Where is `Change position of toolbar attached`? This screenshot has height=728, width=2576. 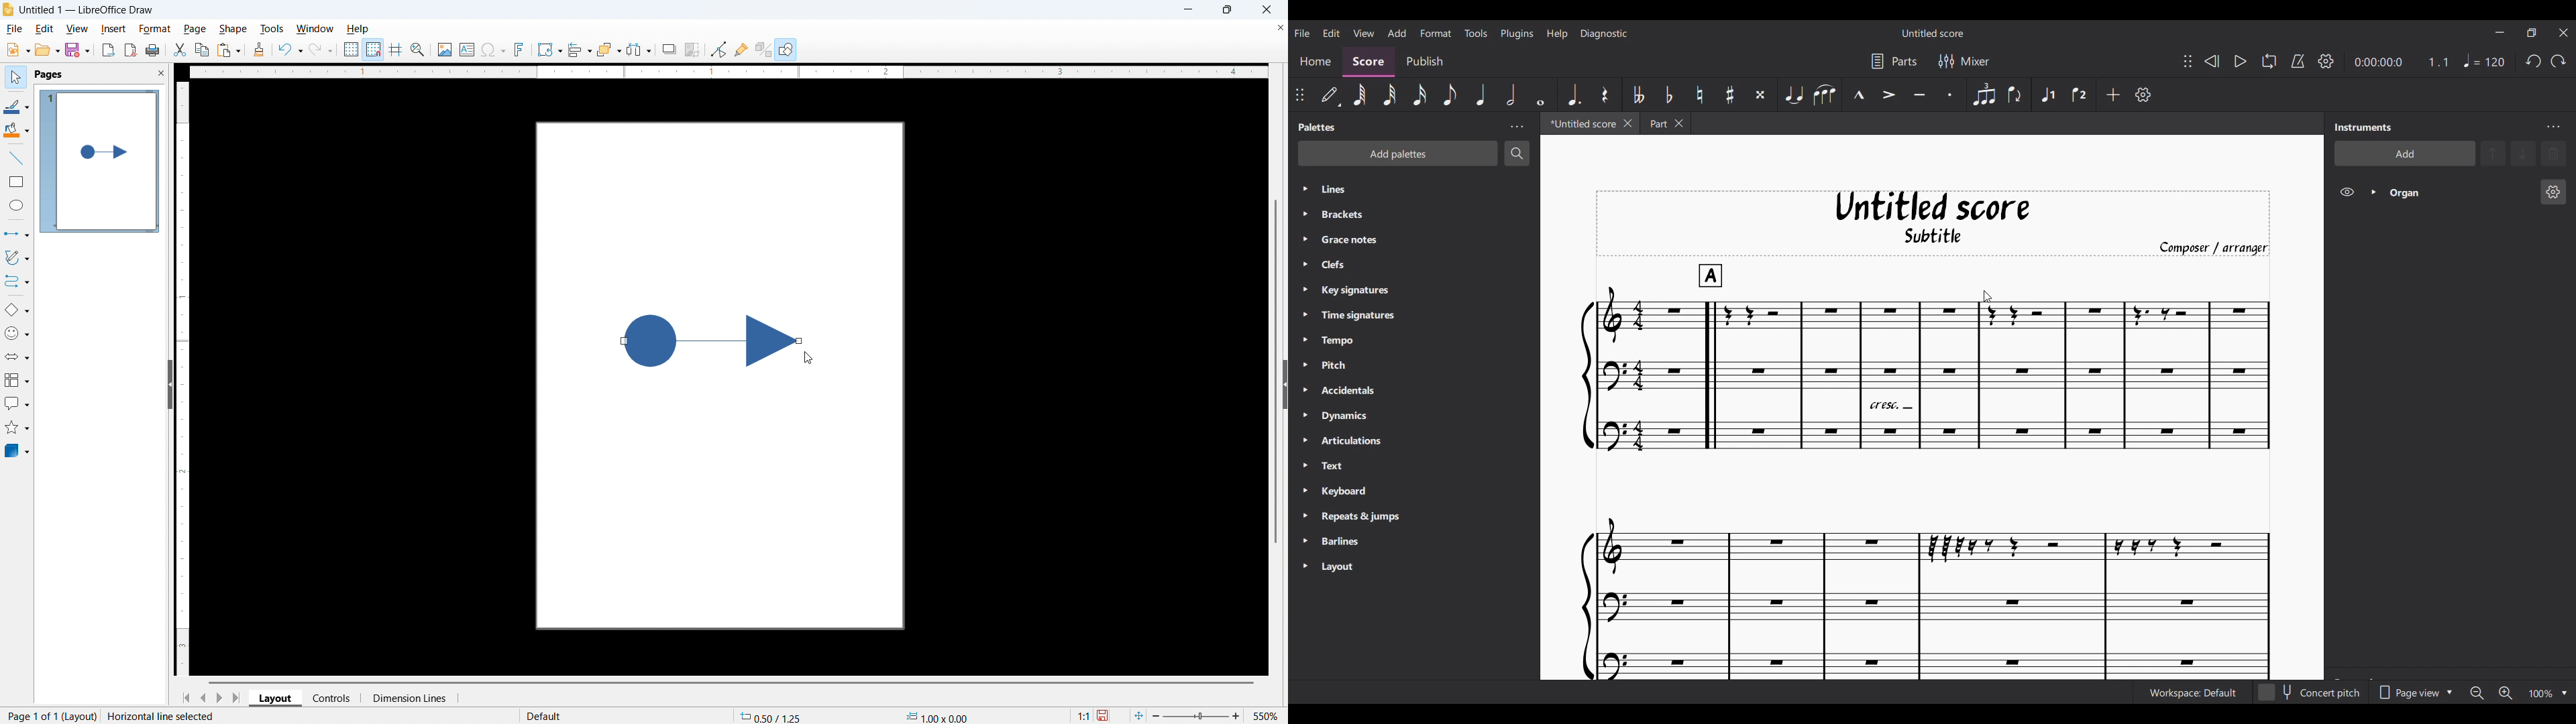
Change position of toolbar attached is located at coordinates (2188, 61).